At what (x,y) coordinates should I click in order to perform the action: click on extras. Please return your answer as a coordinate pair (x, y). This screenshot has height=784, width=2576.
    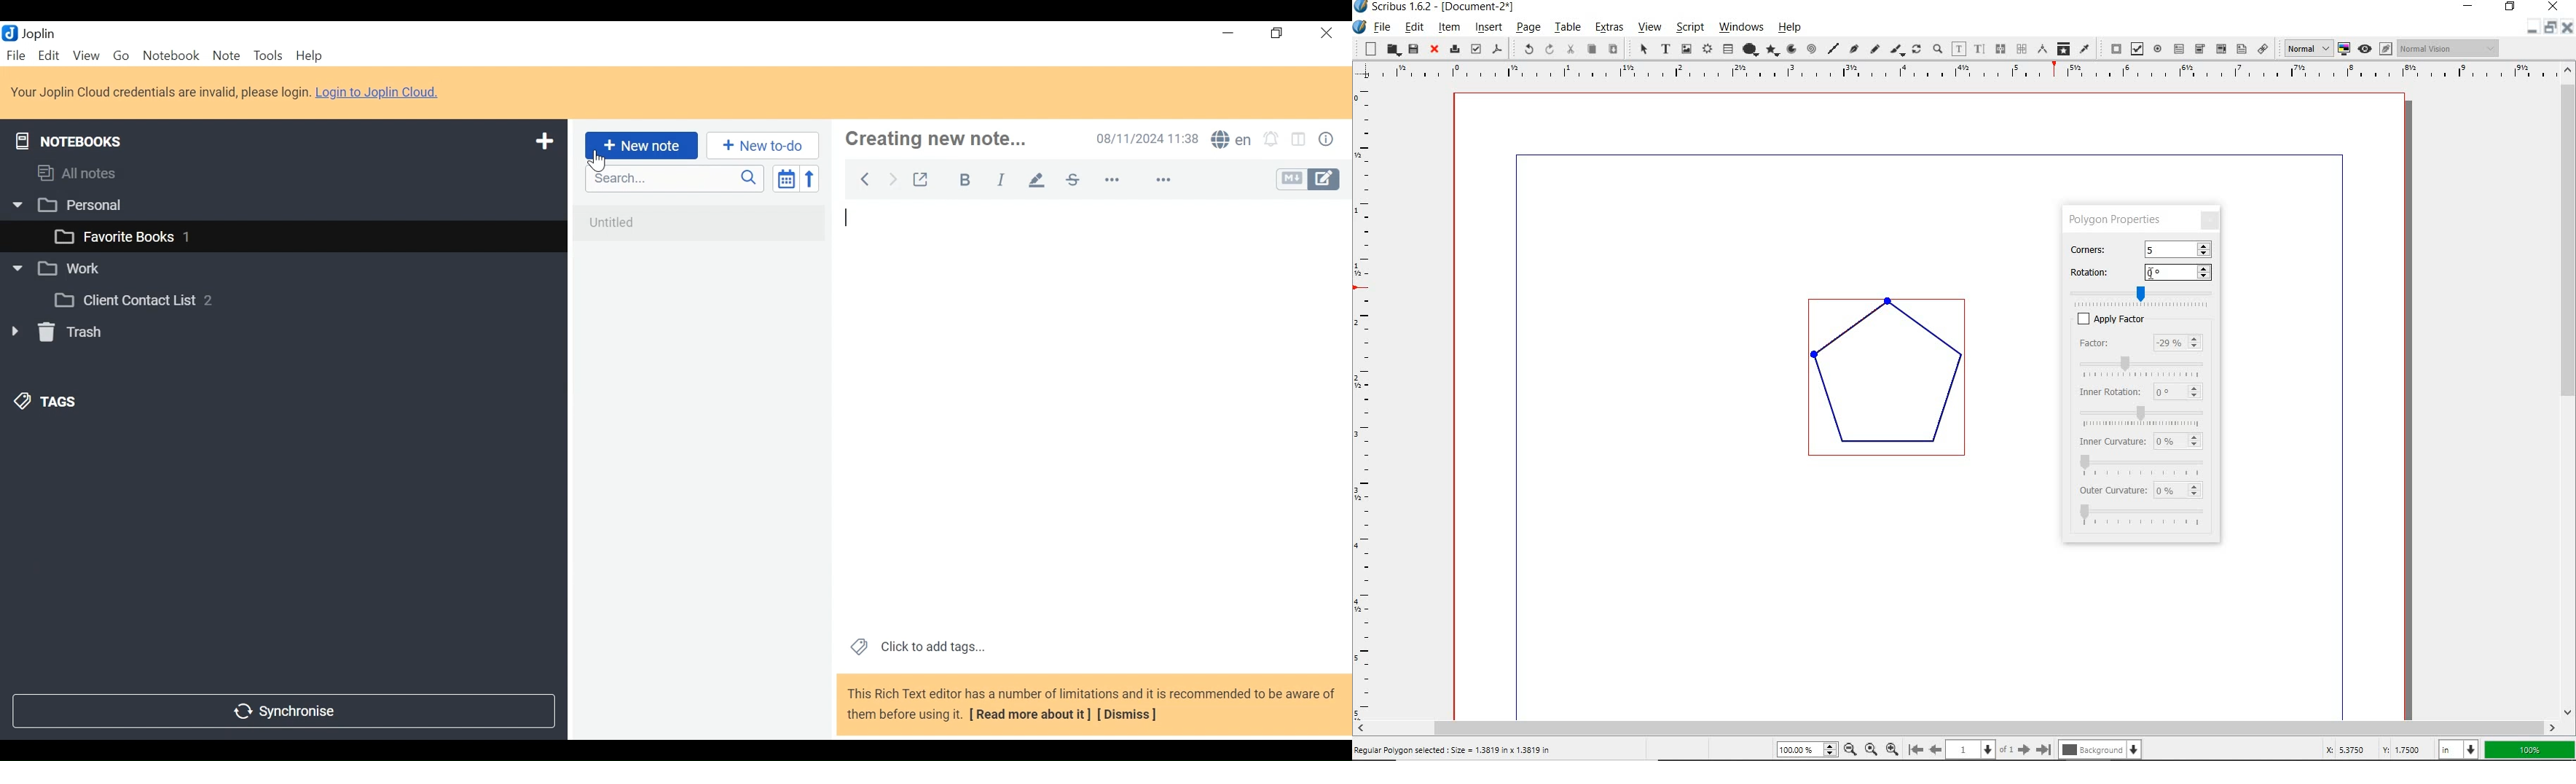
    Looking at the image, I should click on (1606, 27).